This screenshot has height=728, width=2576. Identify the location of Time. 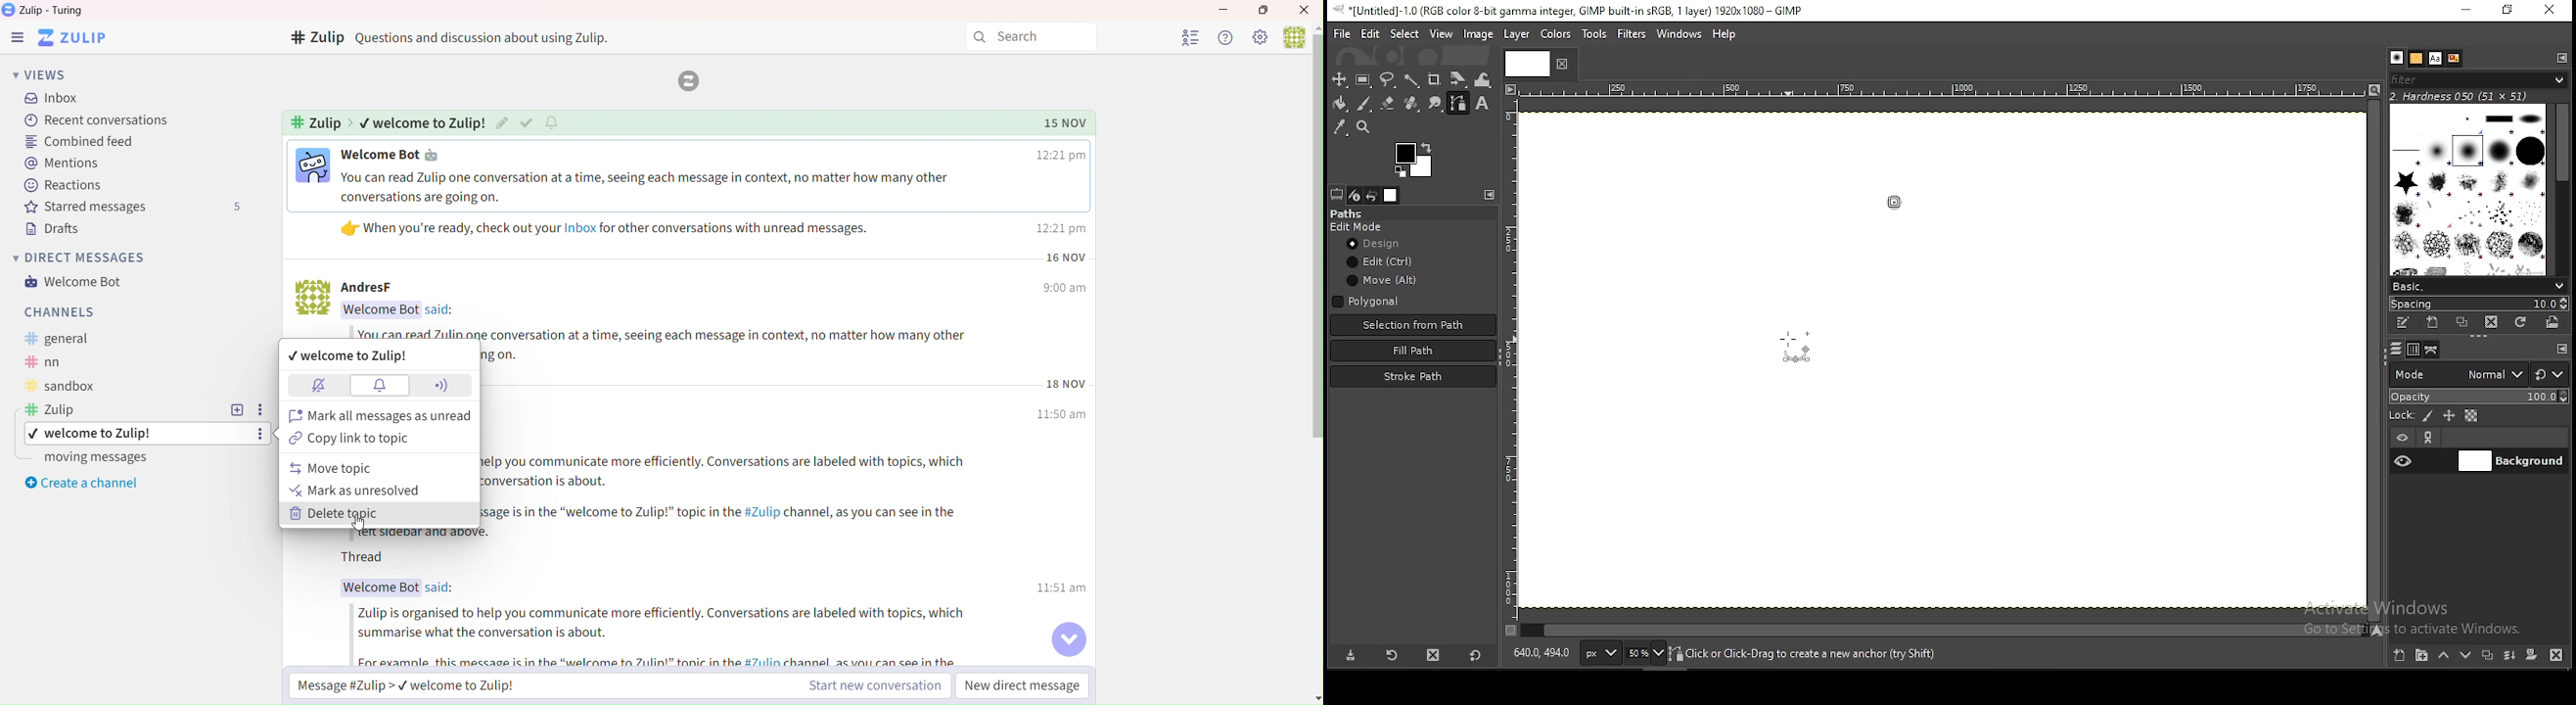
(1060, 155).